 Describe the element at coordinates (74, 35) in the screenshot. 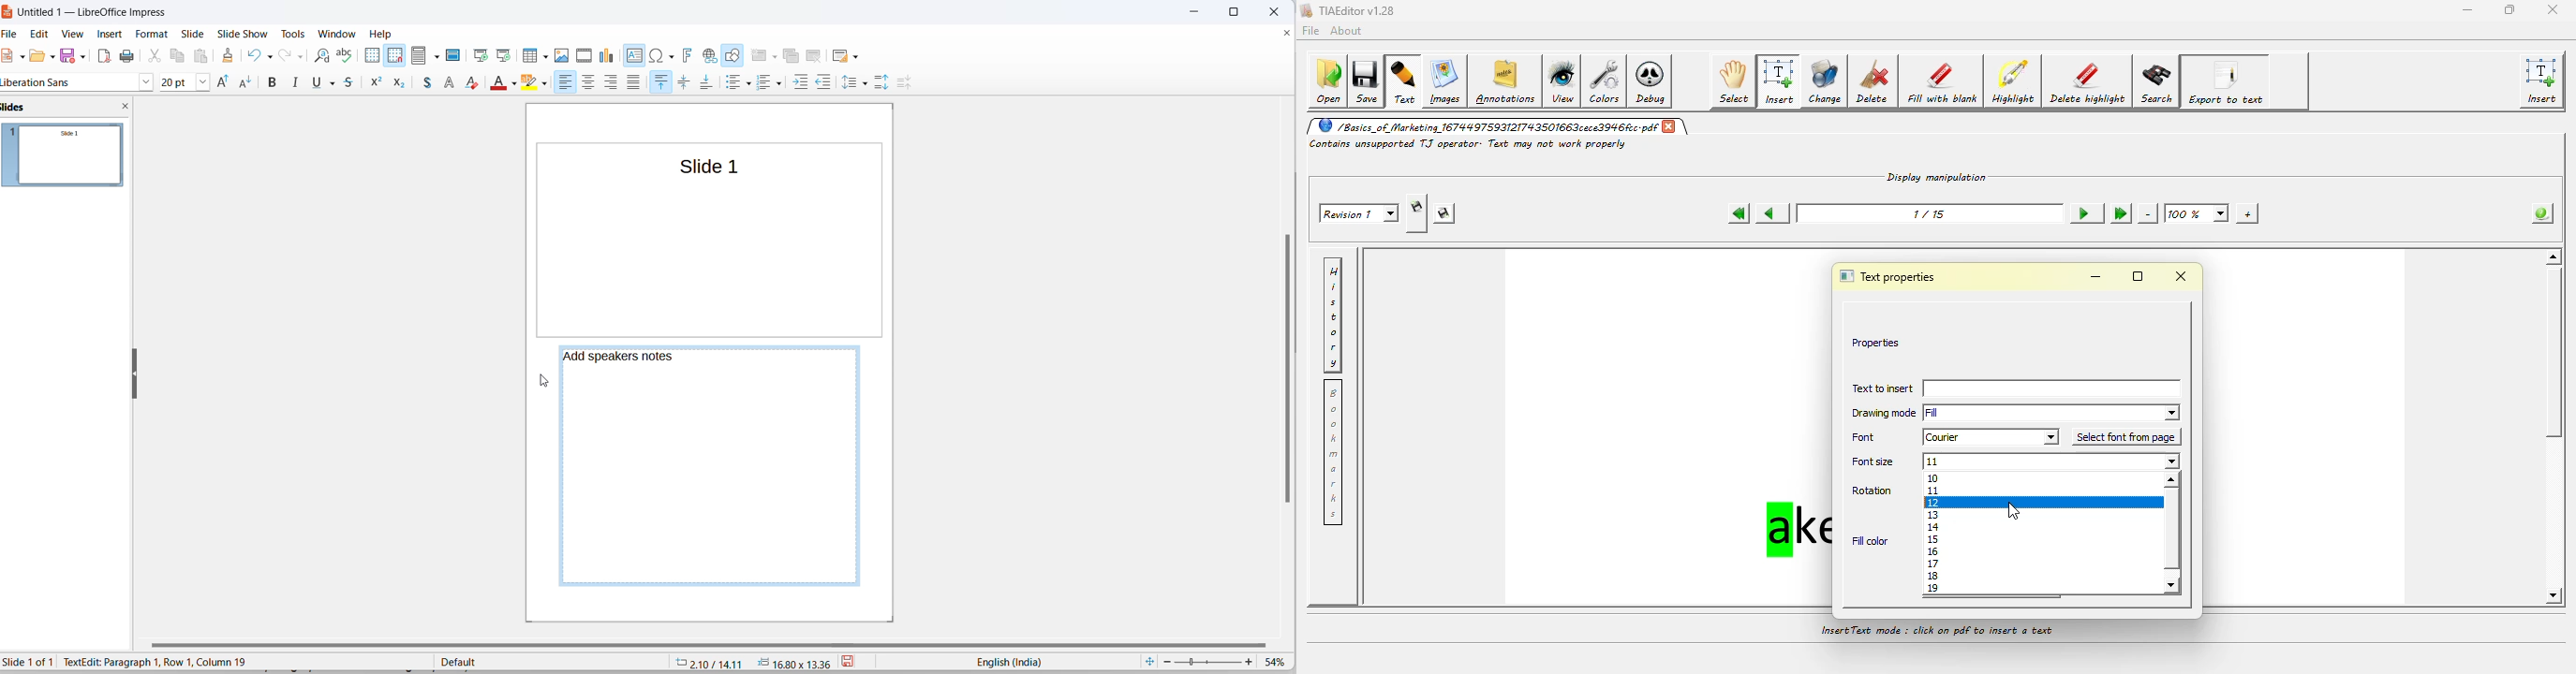

I see `view` at that location.